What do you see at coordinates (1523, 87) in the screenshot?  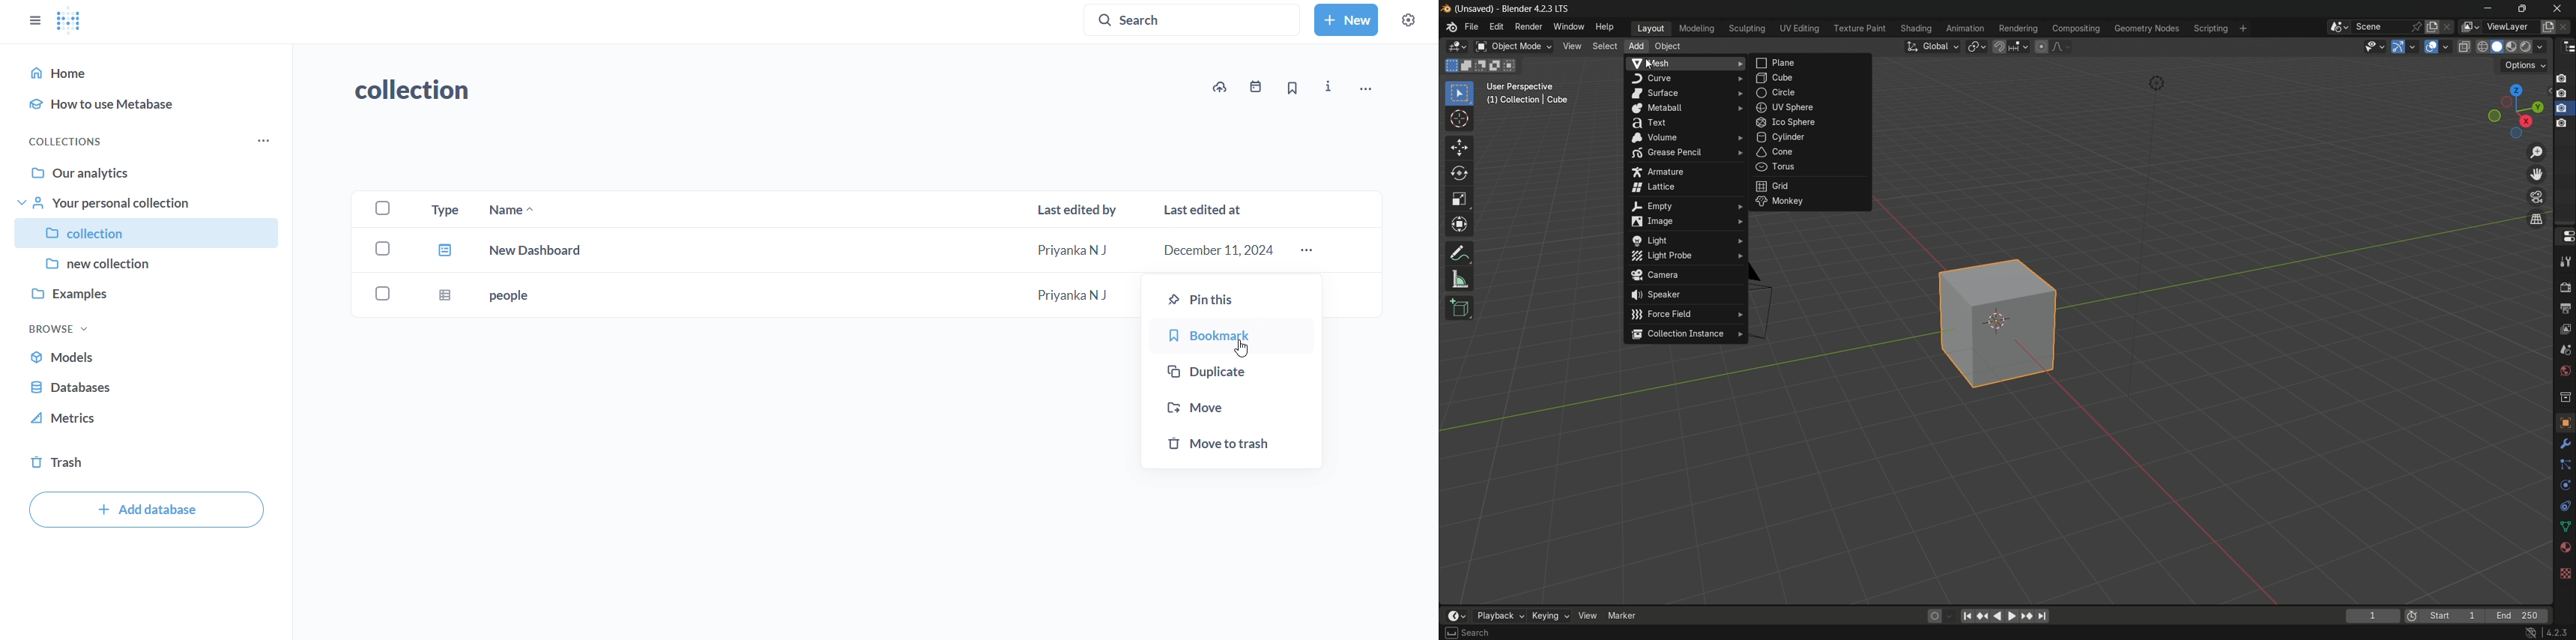 I see `User Perspective` at bounding box center [1523, 87].